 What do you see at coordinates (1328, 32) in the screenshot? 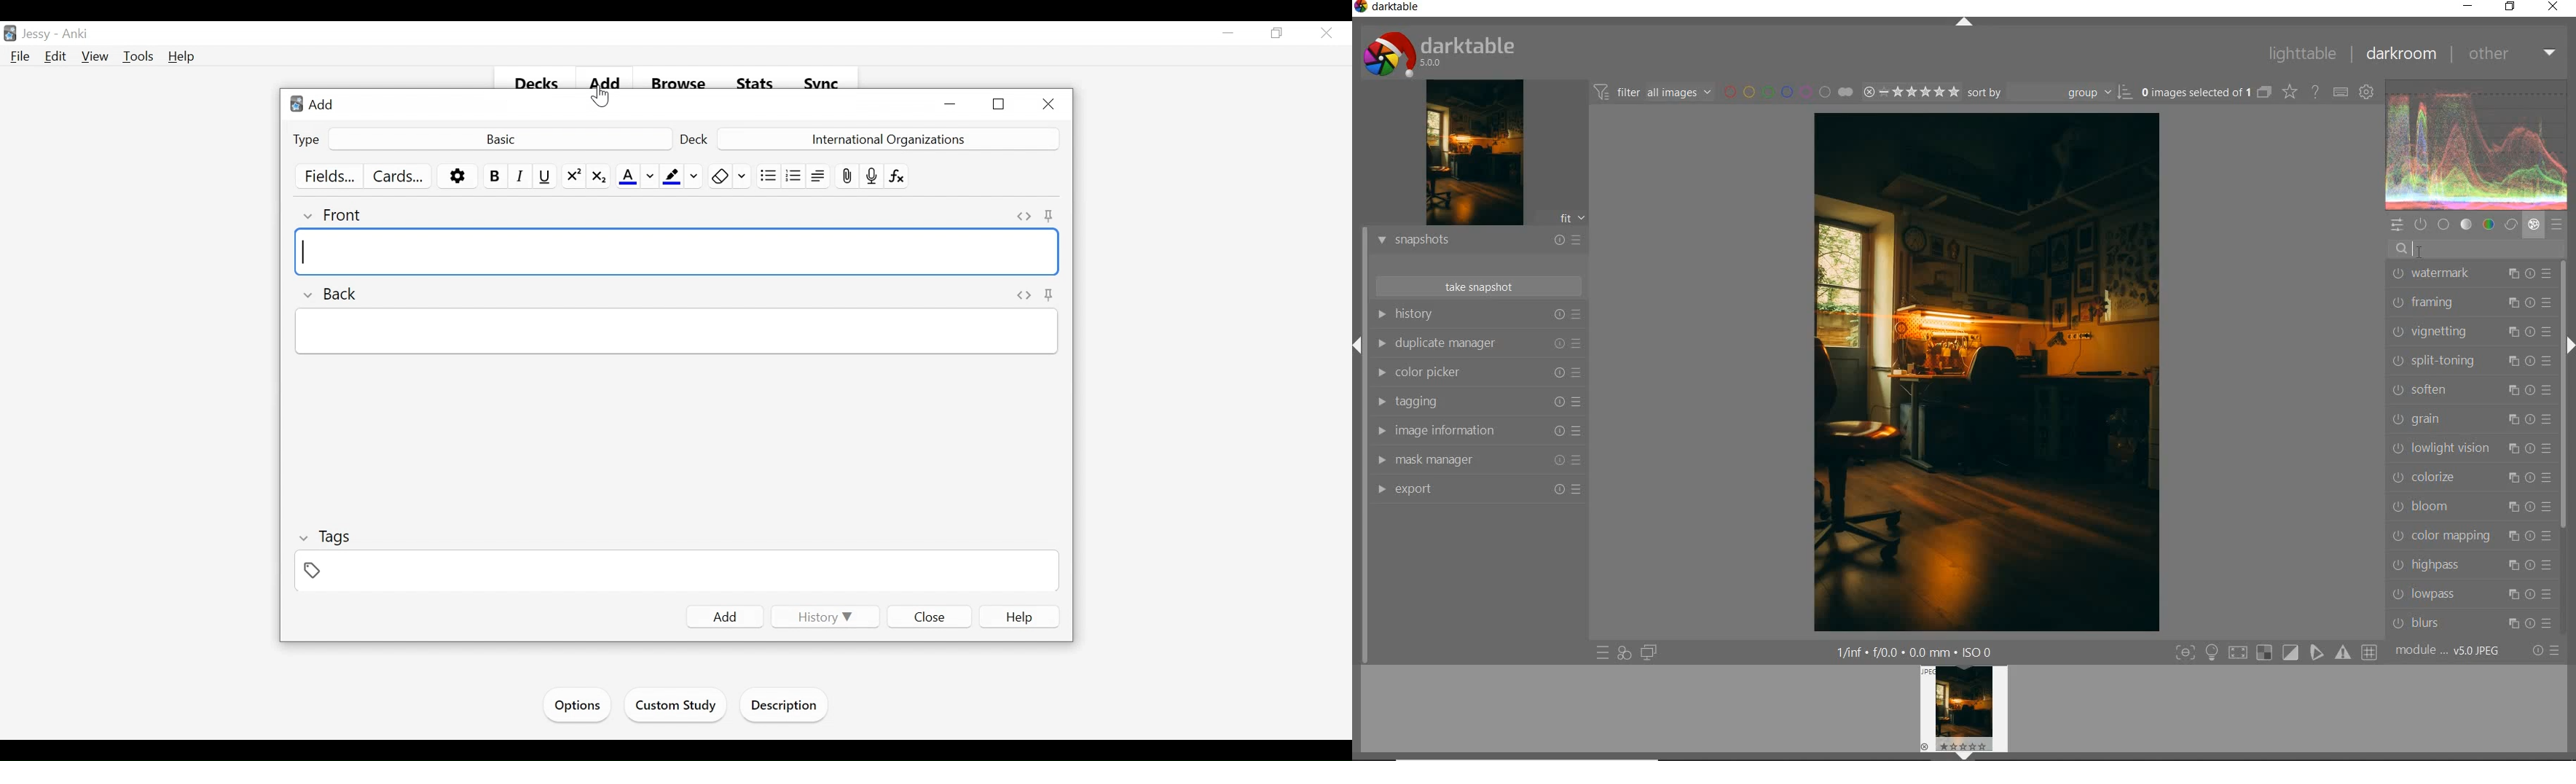
I see `Close` at bounding box center [1328, 32].